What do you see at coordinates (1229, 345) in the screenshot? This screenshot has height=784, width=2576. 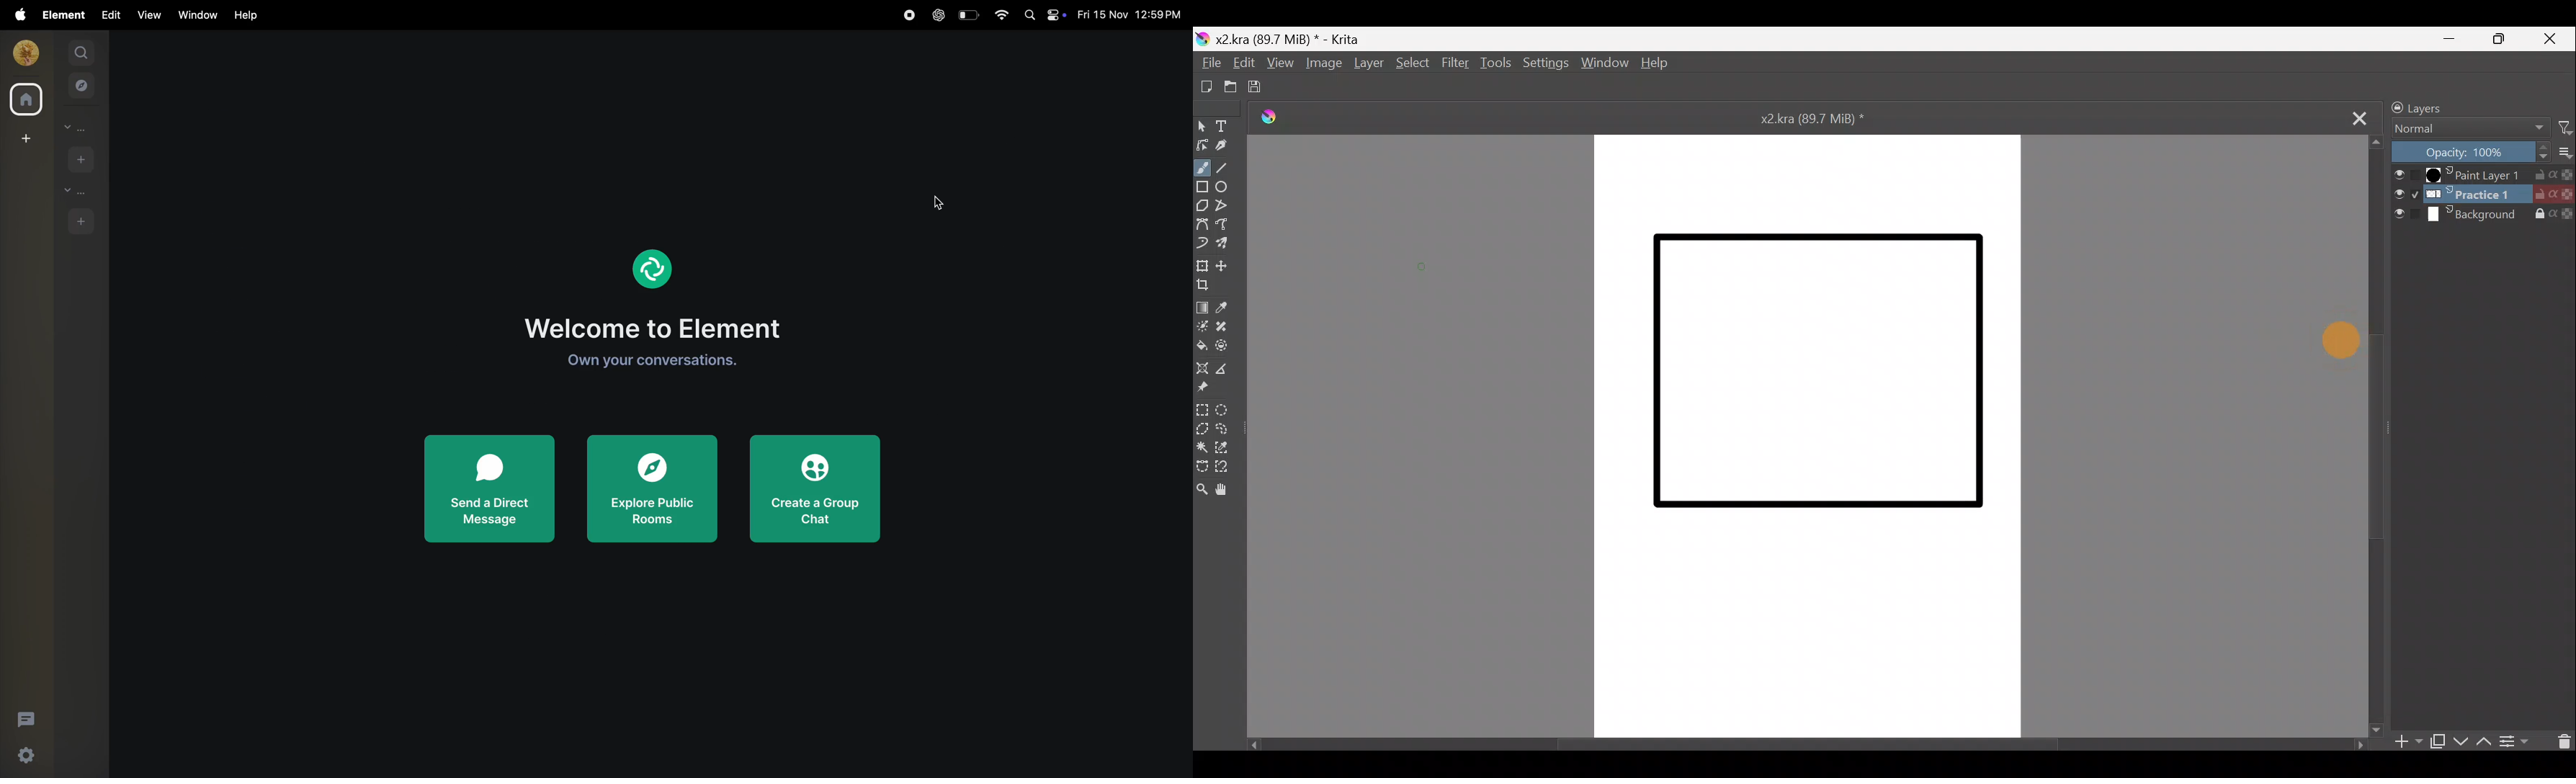 I see `Enclose & fill tool` at bounding box center [1229, 345].